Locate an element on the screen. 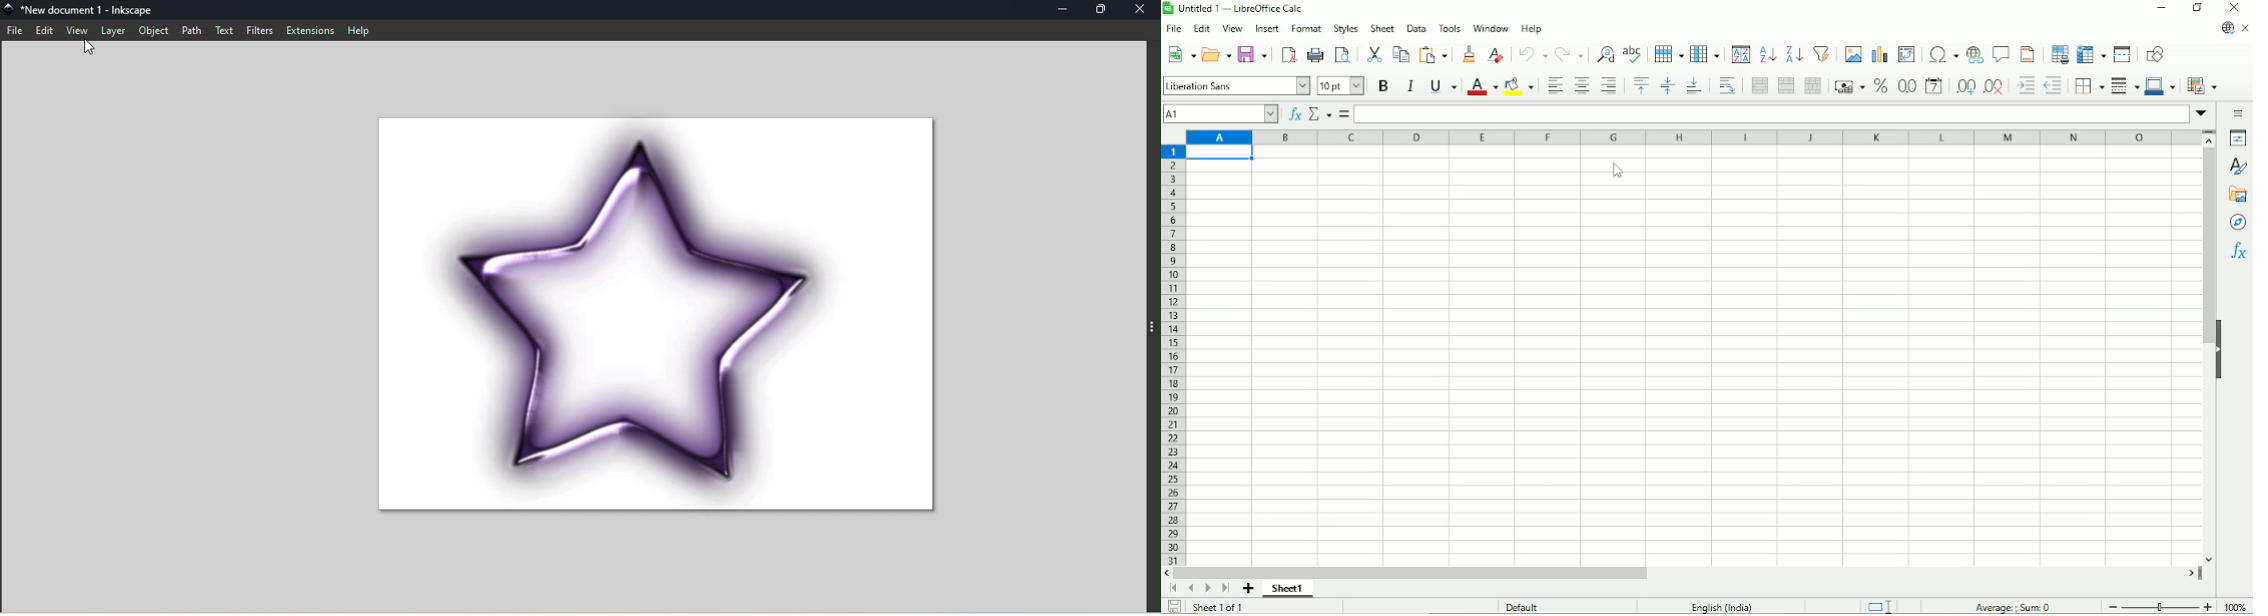  Average, sum is located at coordinates (2014, 606).